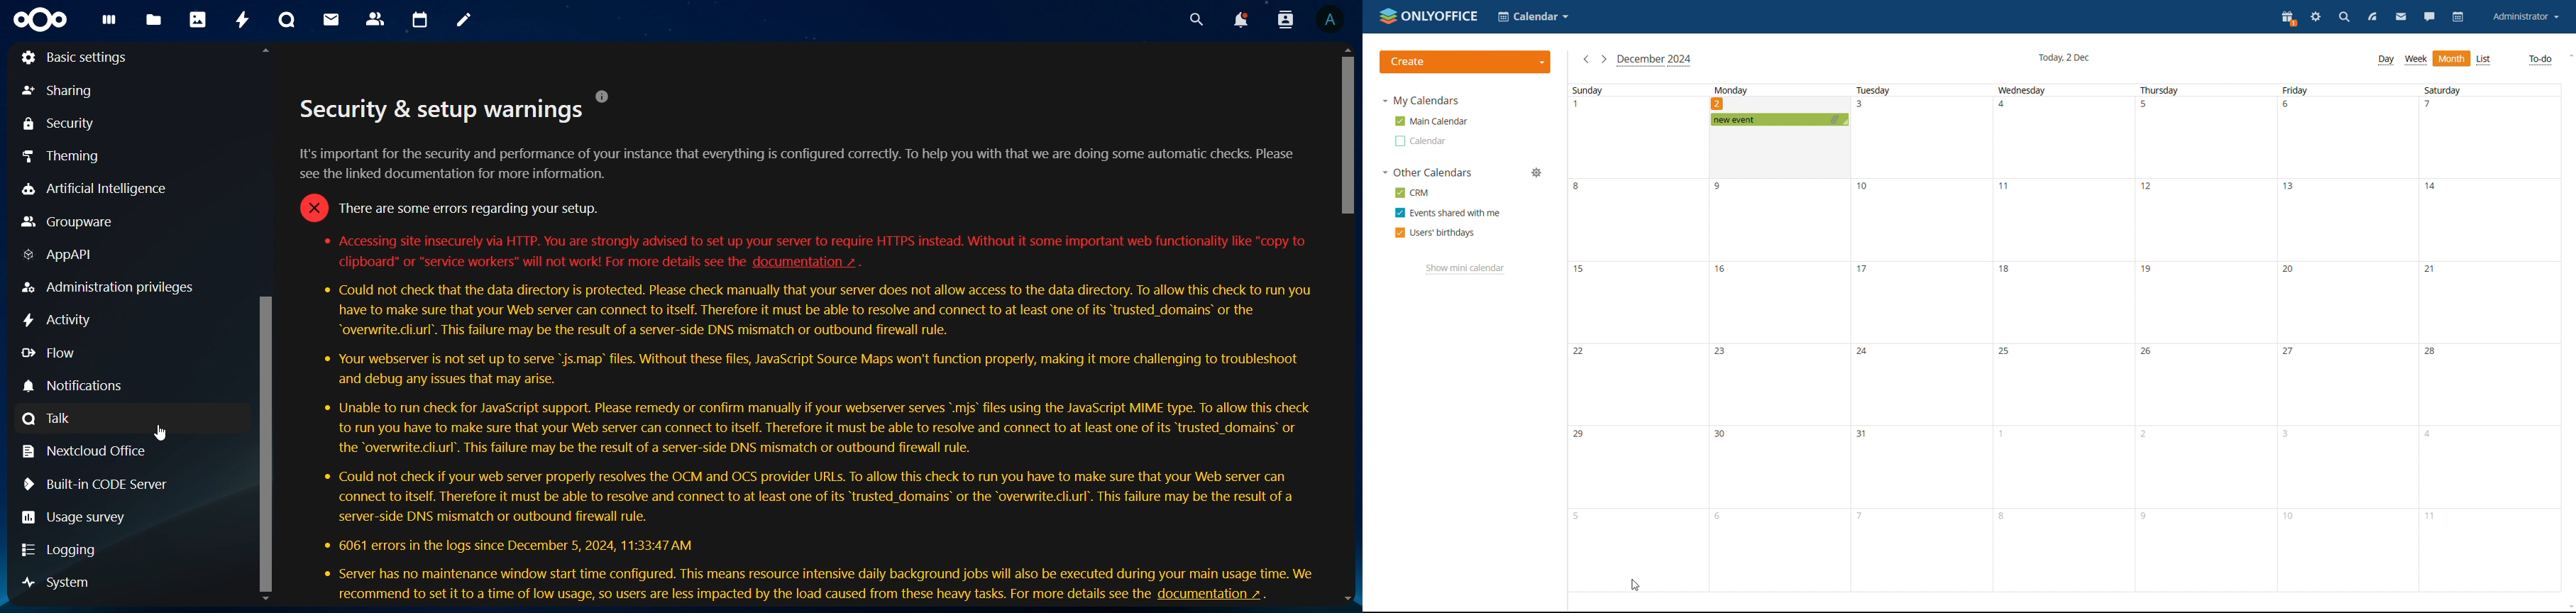 This screenshot has height=616, width=2576. Describe the element at coordinates (199, 18) in the screenshot. I see `photos` at that location.